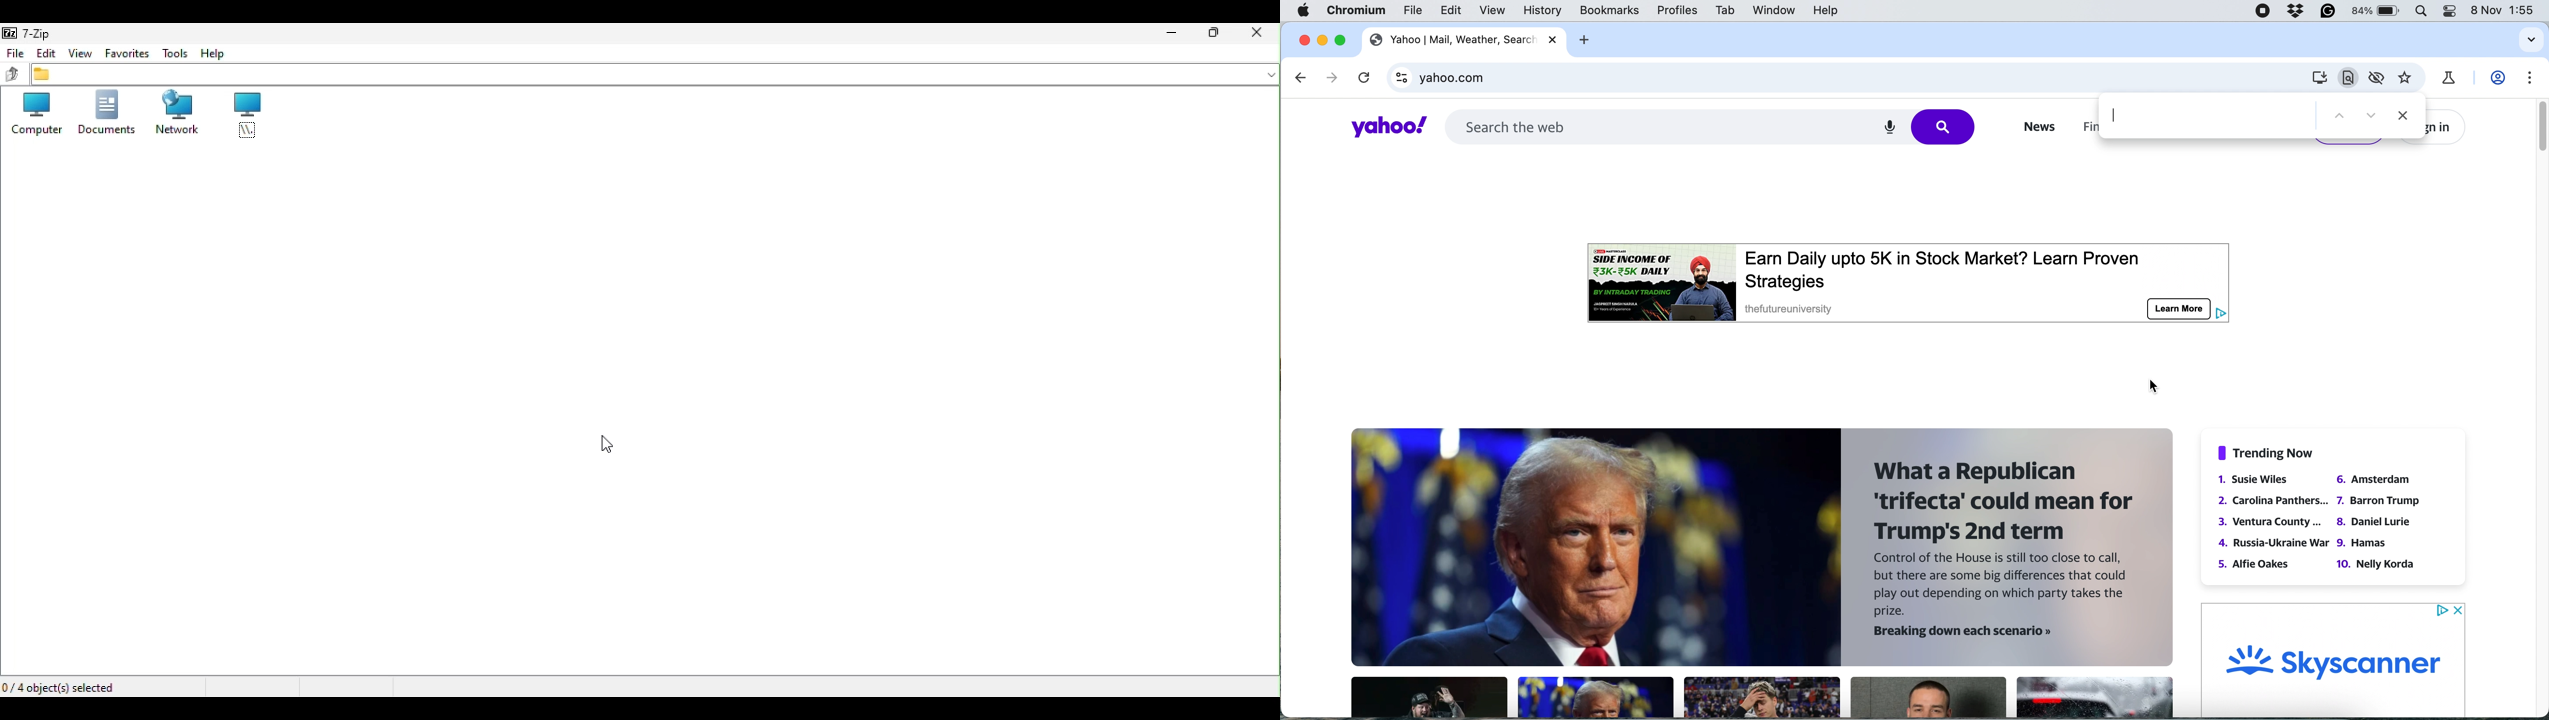 The height and width of the screenshot is (728, 2576). Describe the element at coordinates (2262, 9) in the screenshot. I see `screen recorder` at that location.